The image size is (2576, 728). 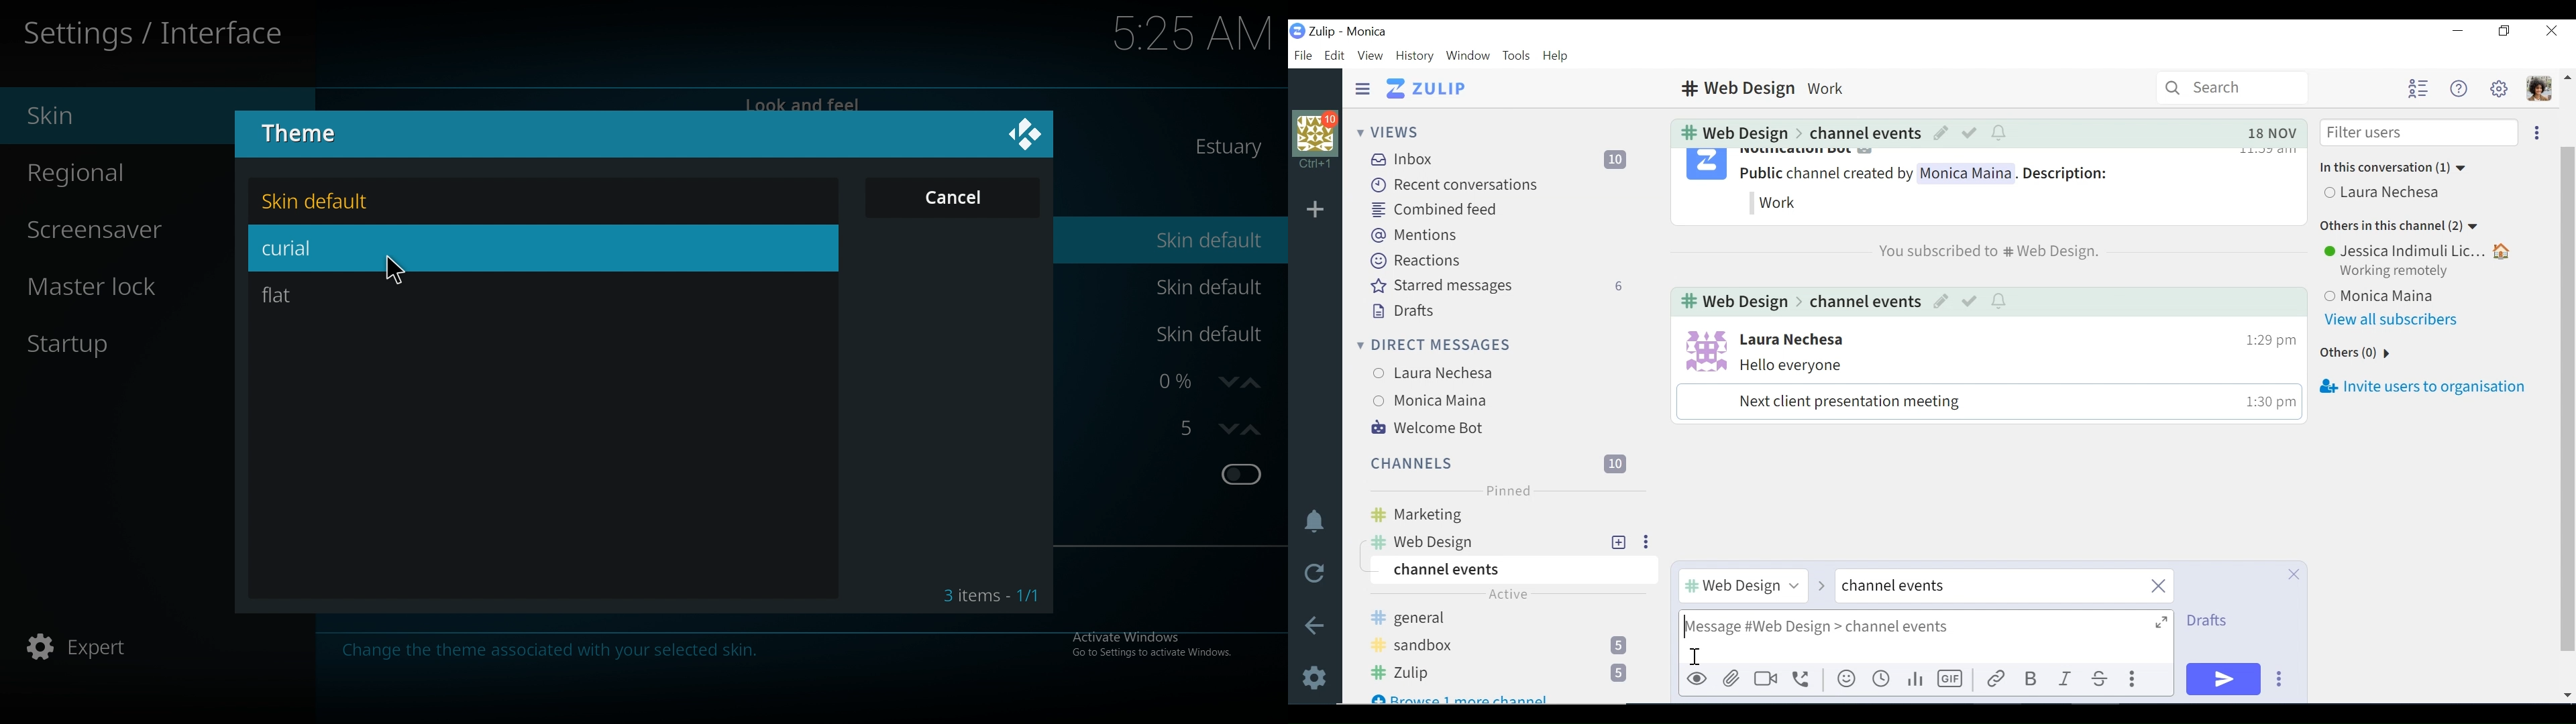 What do you see at coordinates (1499, 286) in the screenshot?
I see `Starred messages` at bounding box center [1499, 286].